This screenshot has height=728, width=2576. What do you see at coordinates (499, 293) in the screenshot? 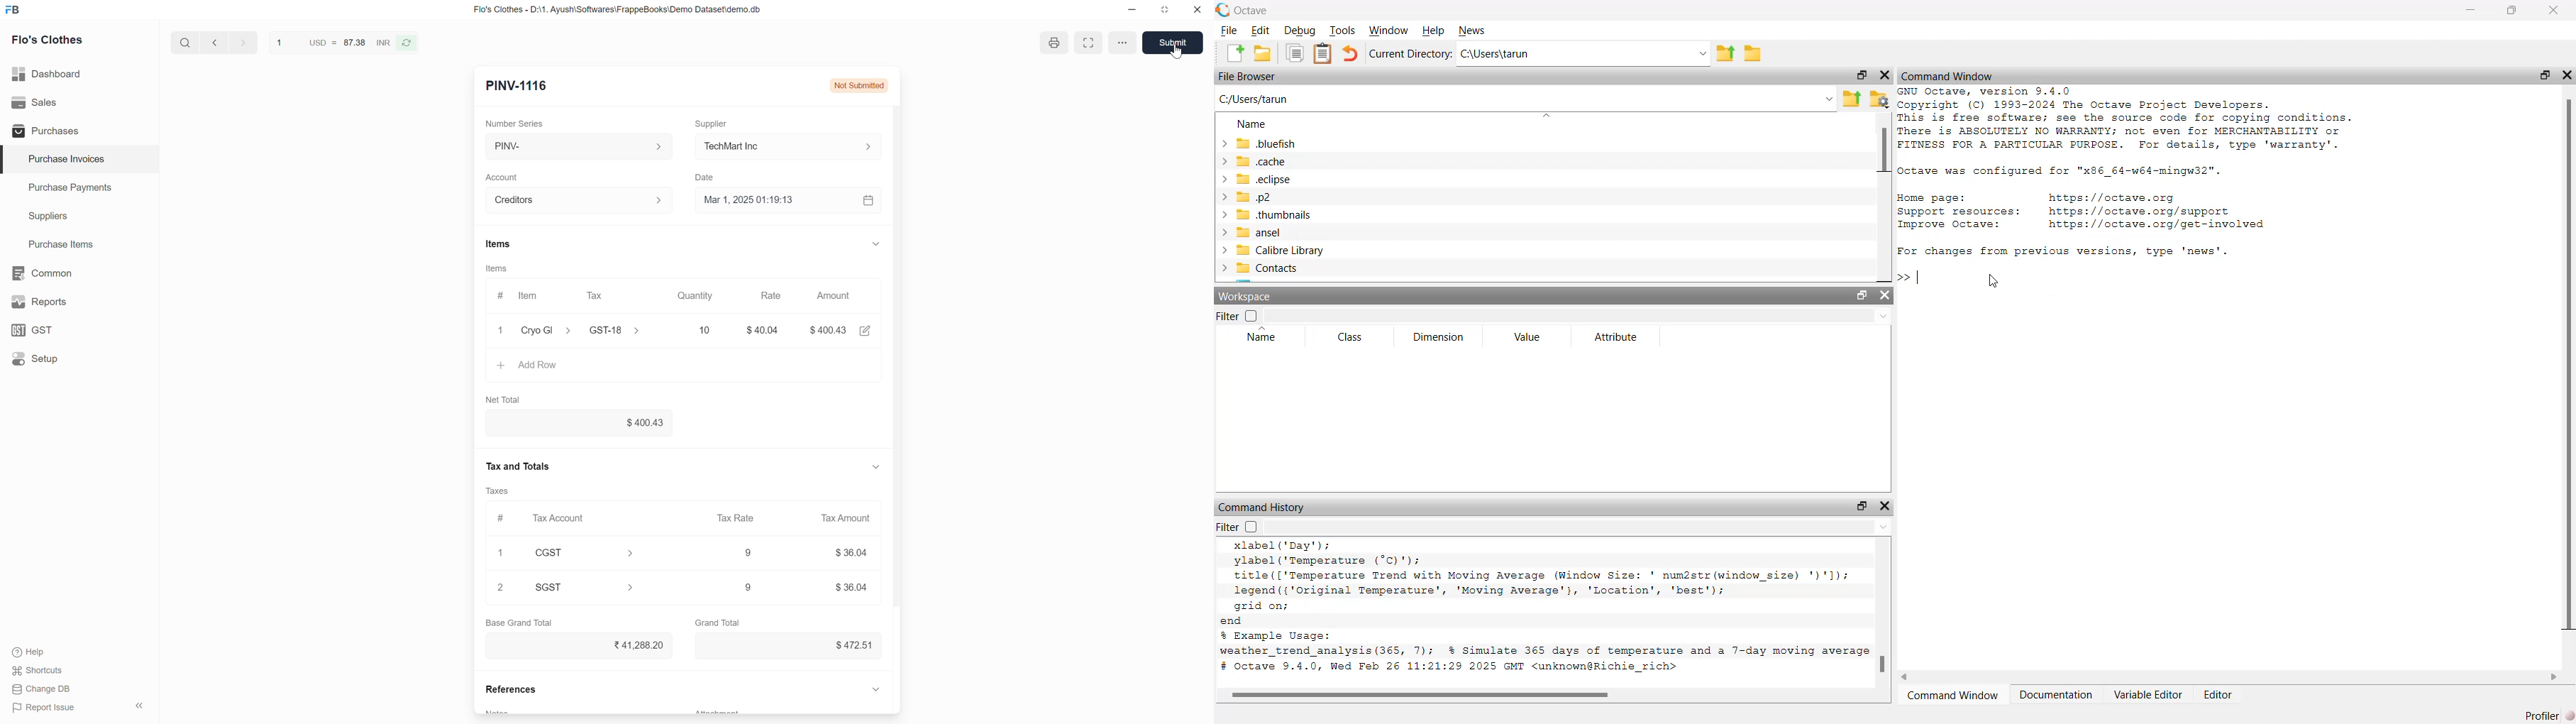
I see `#` at bounding box center [499, 293].